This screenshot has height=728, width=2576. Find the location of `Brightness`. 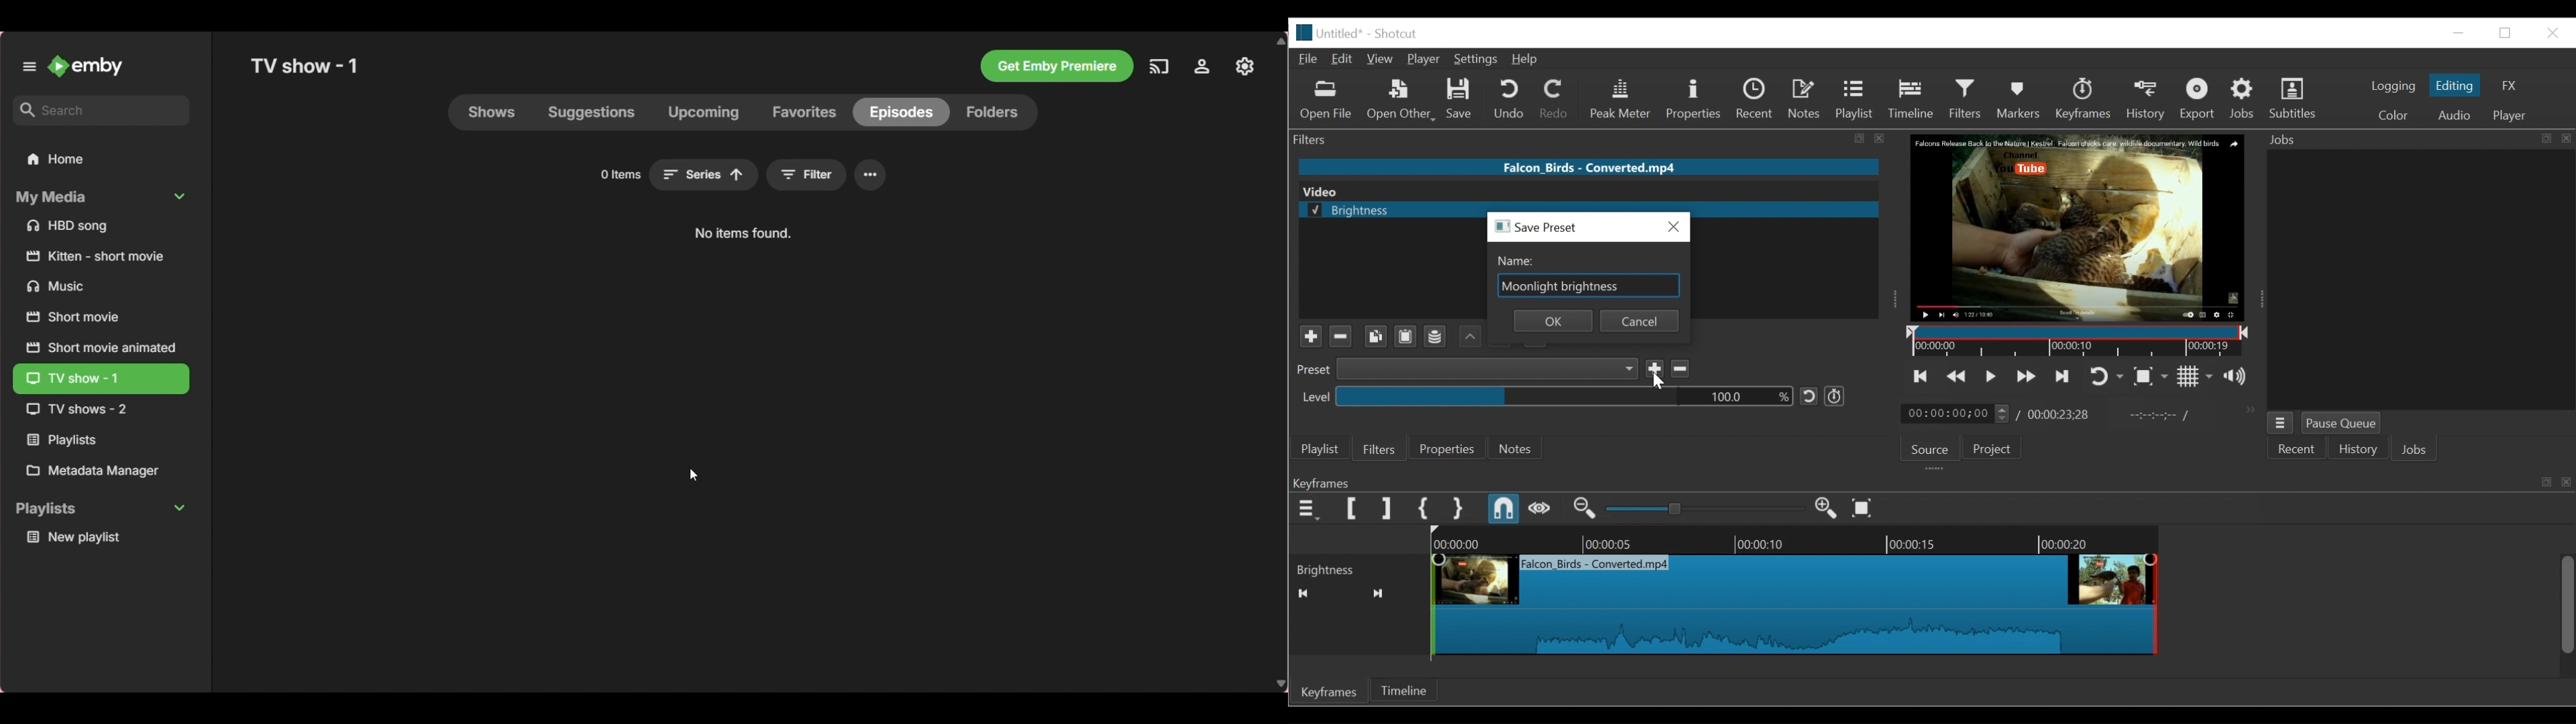

Brightness is located at coordinates (1358, 568).